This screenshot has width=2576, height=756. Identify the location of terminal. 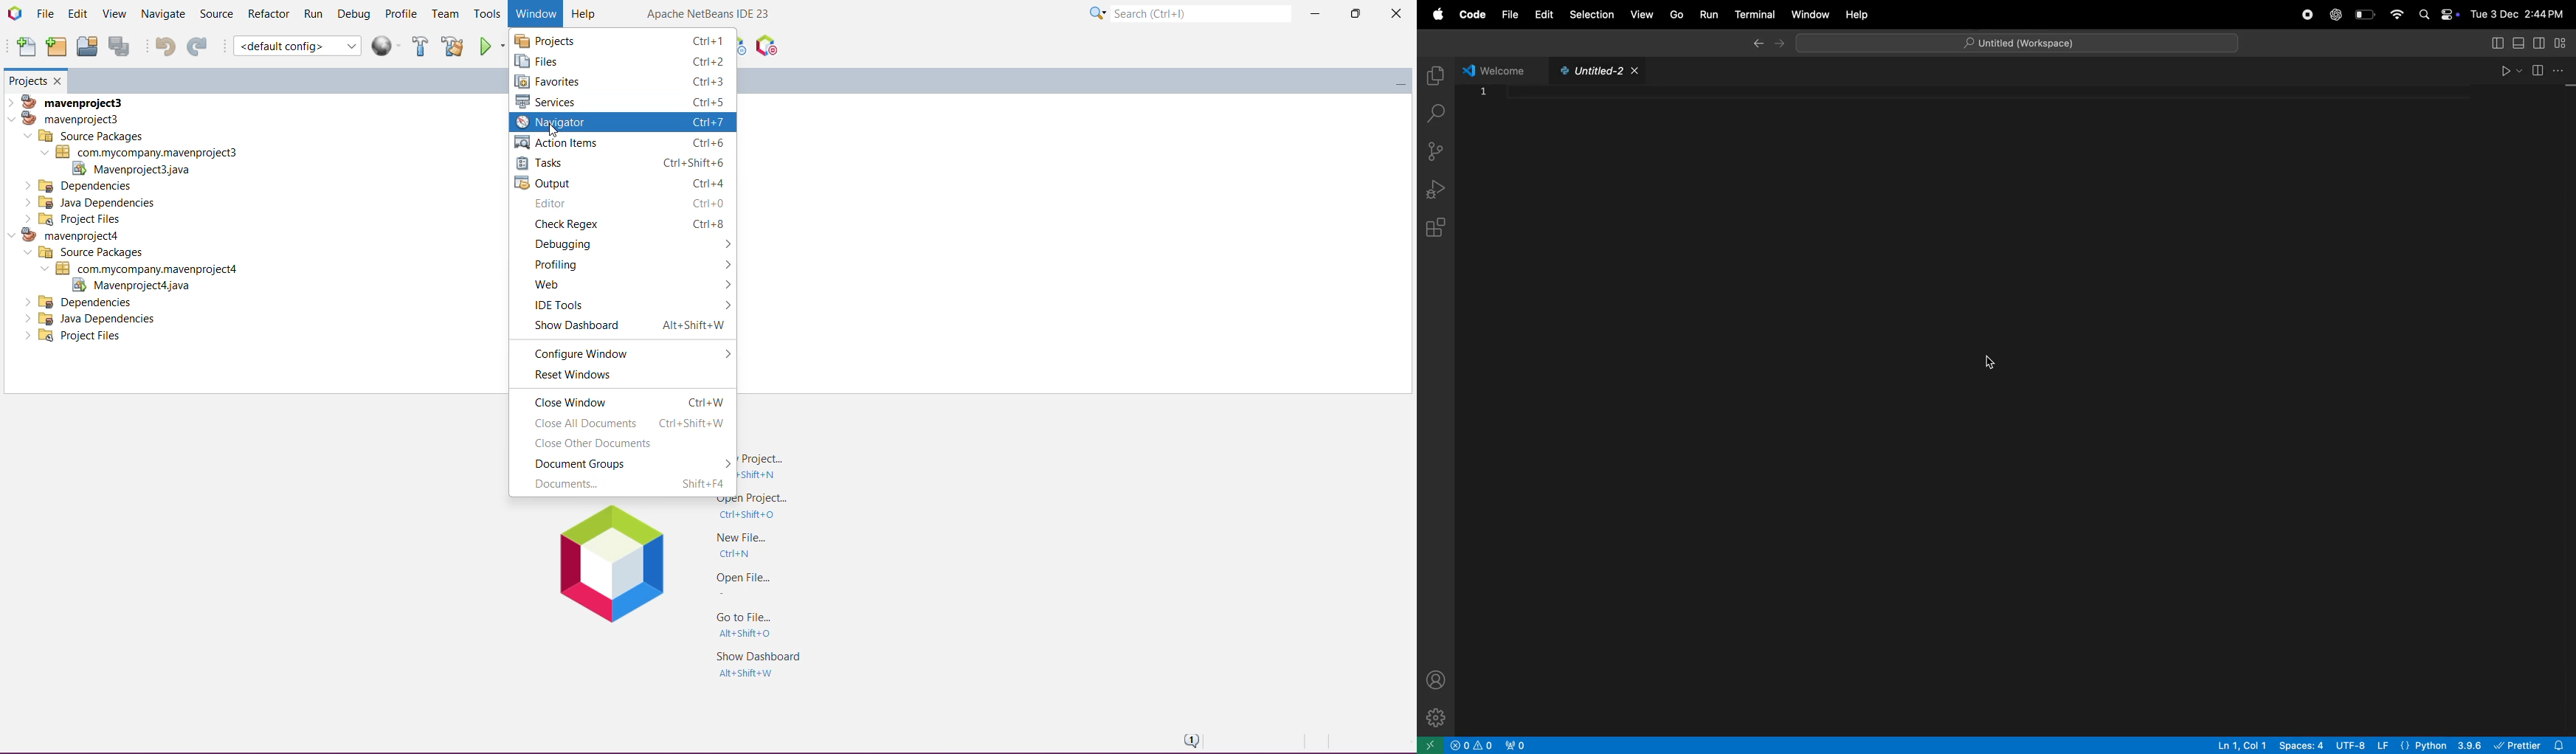
(1752, 13).